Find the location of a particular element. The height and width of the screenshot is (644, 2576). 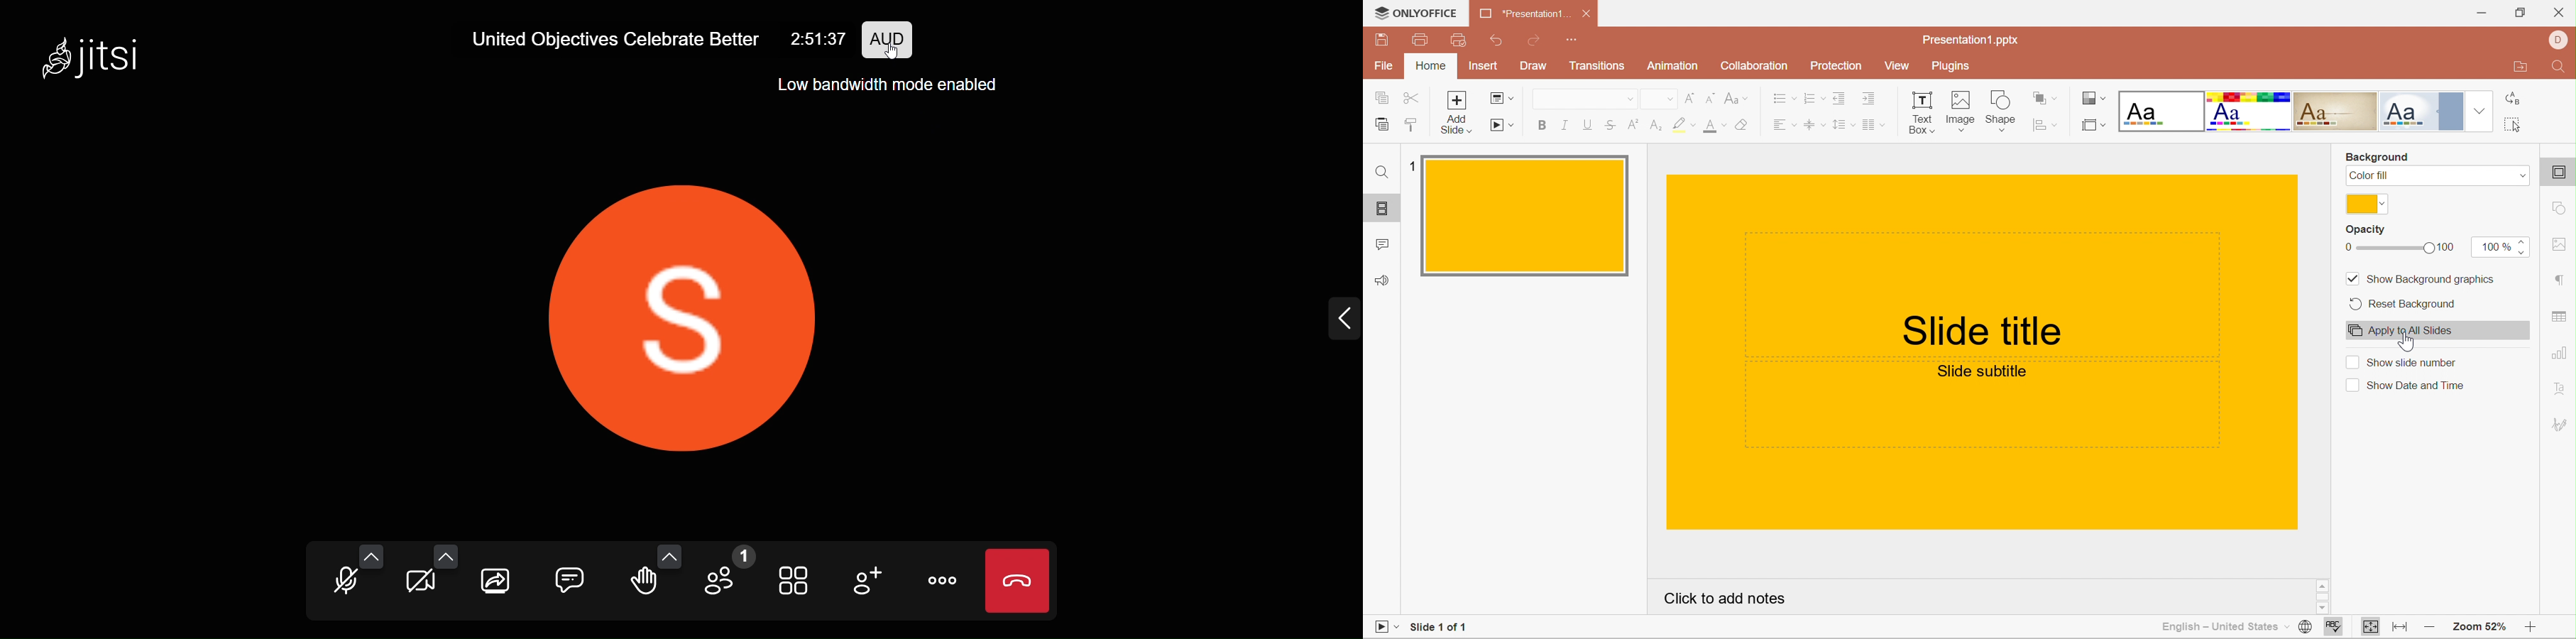

Line spacing is located at coordinates (1843, 124).